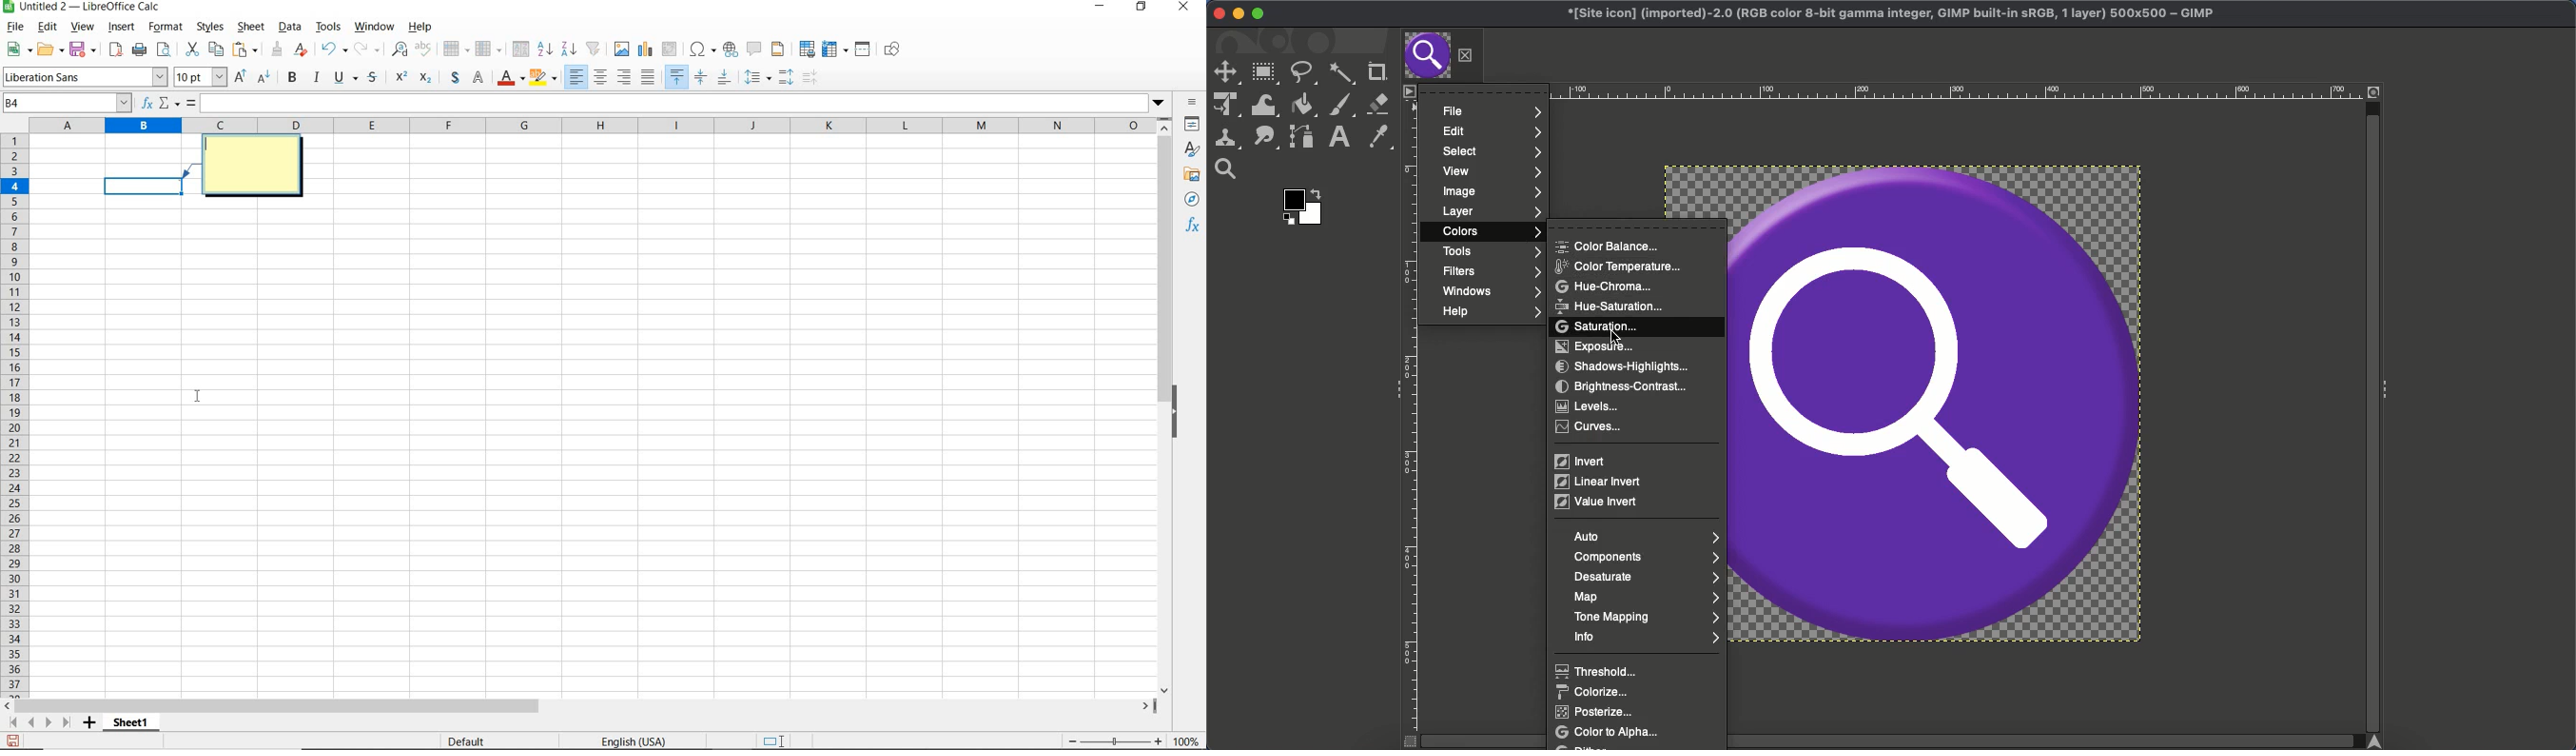  What do you see at coordinates (14, 415) in the screenshot?
I see `rows` at bounding box center [14, 415].